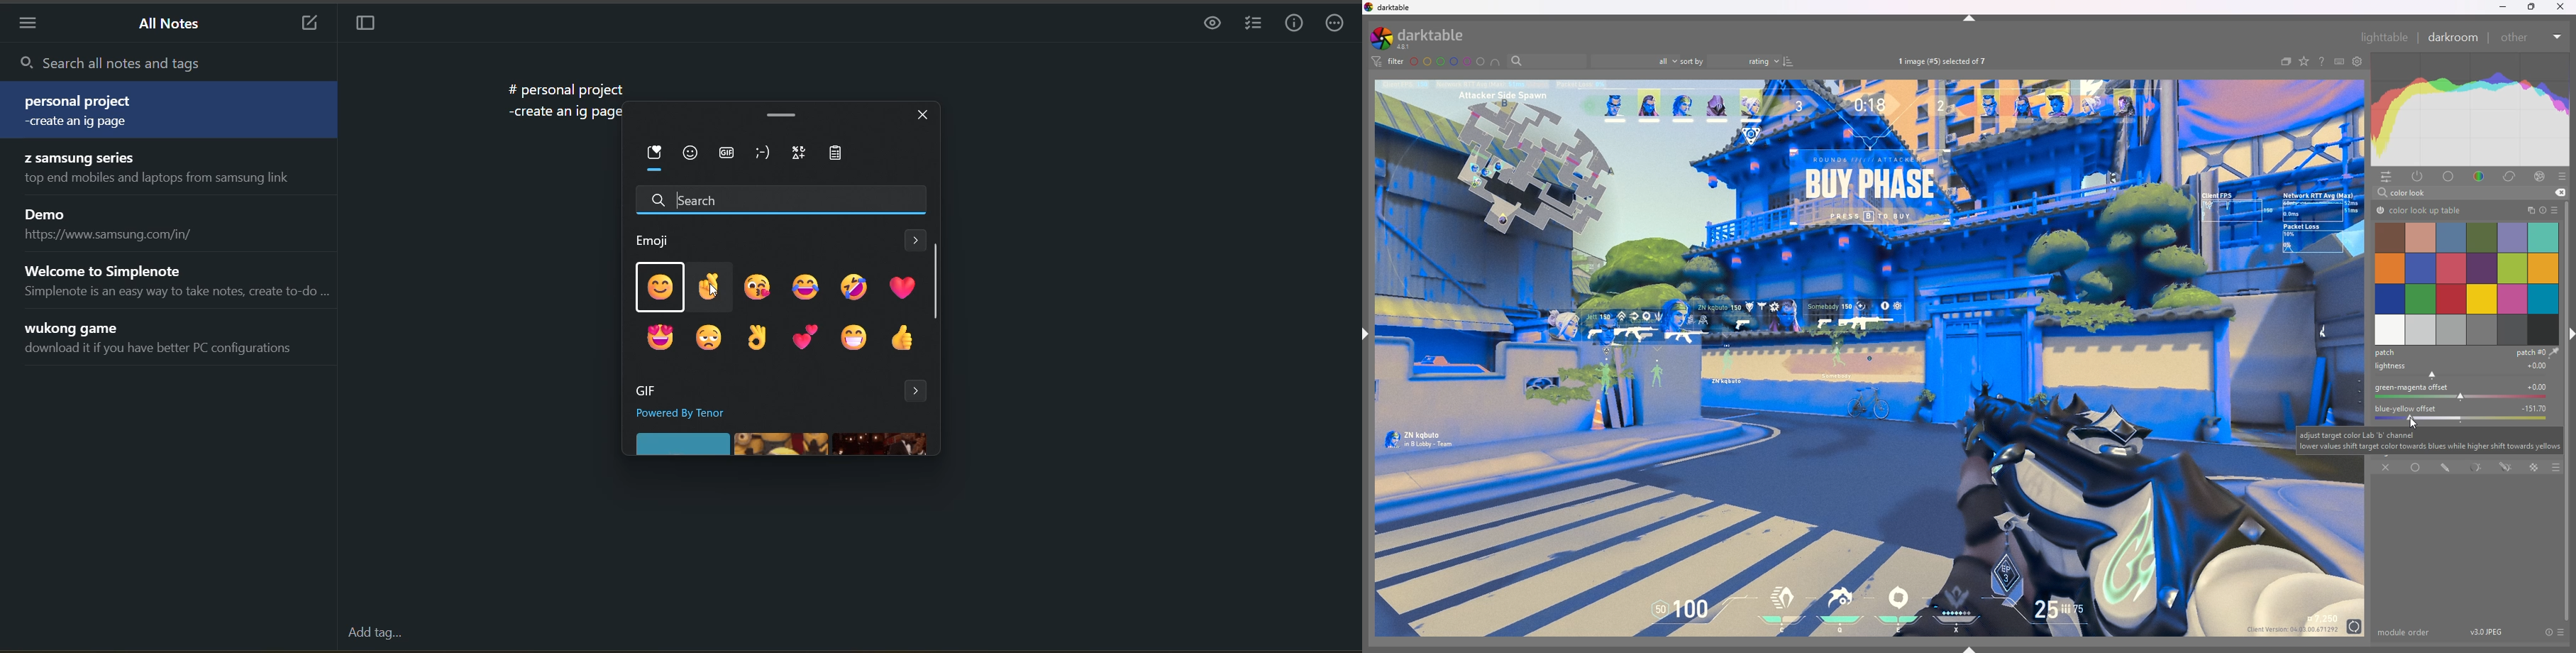  I want to click on search bar, so click(1545, 61).